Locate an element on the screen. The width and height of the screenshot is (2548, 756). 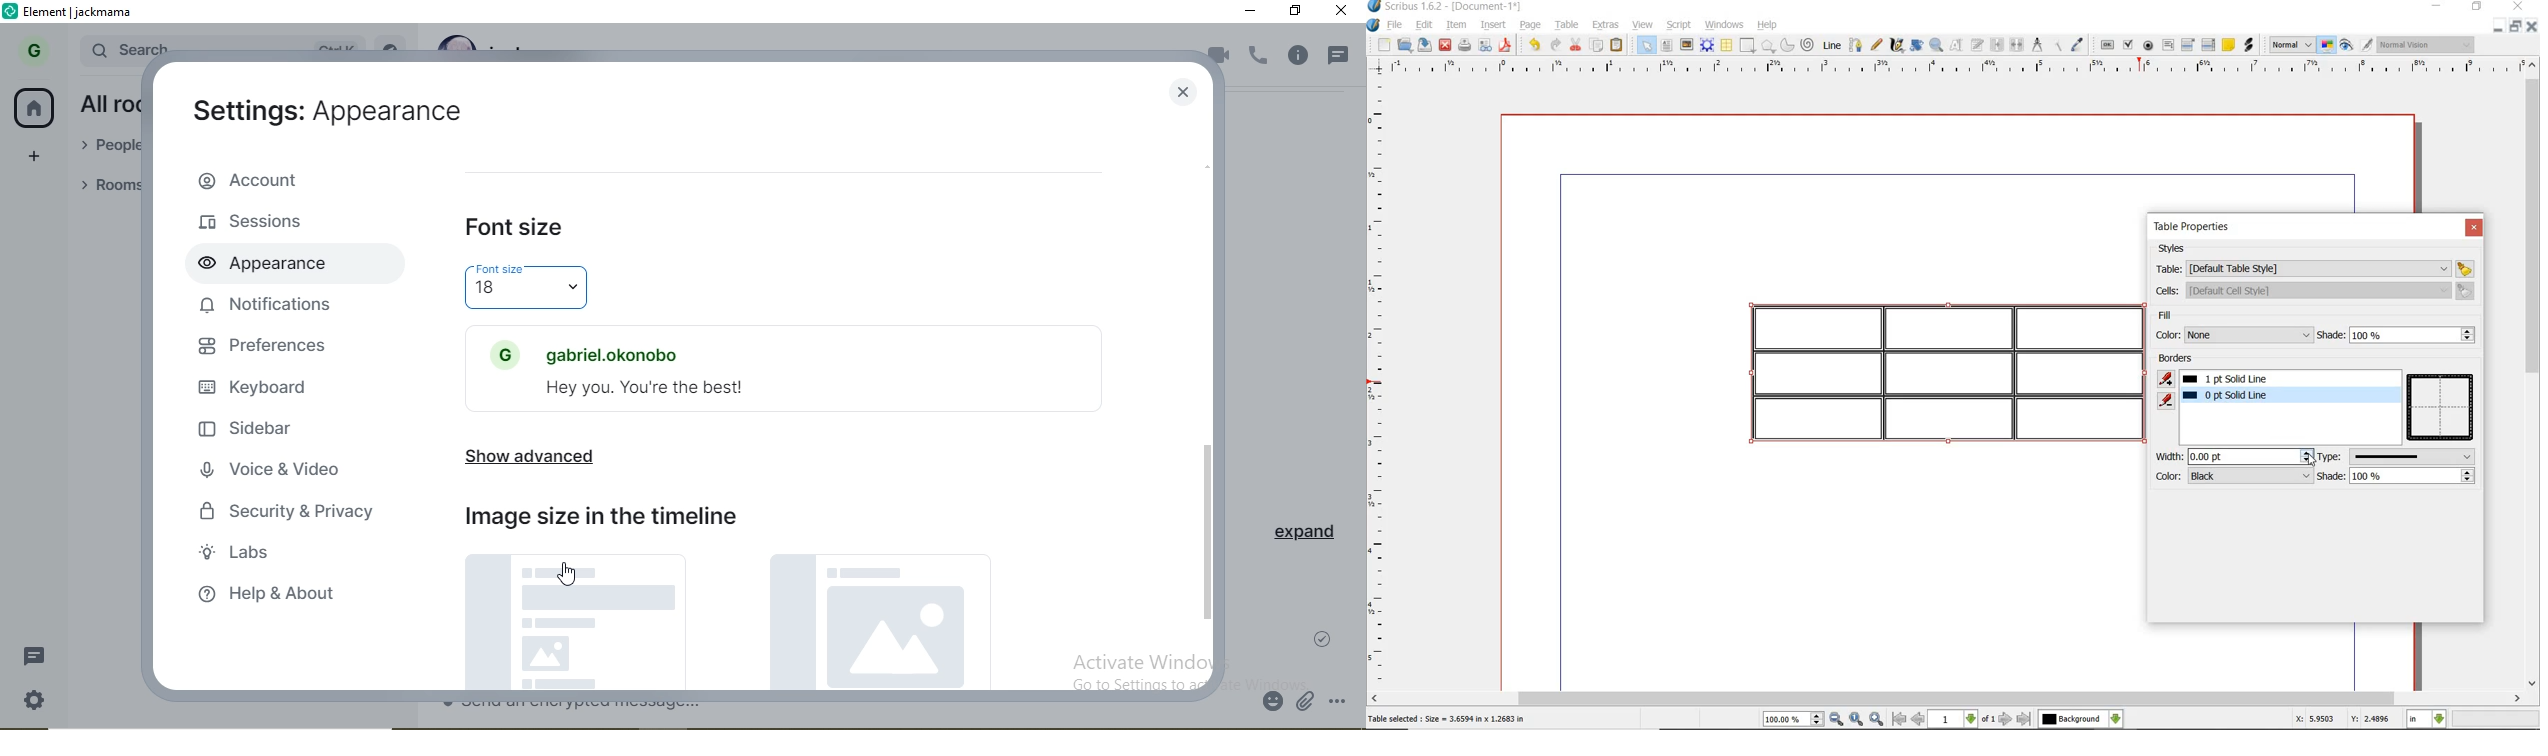
search bar is located at coordinates (125, 47).